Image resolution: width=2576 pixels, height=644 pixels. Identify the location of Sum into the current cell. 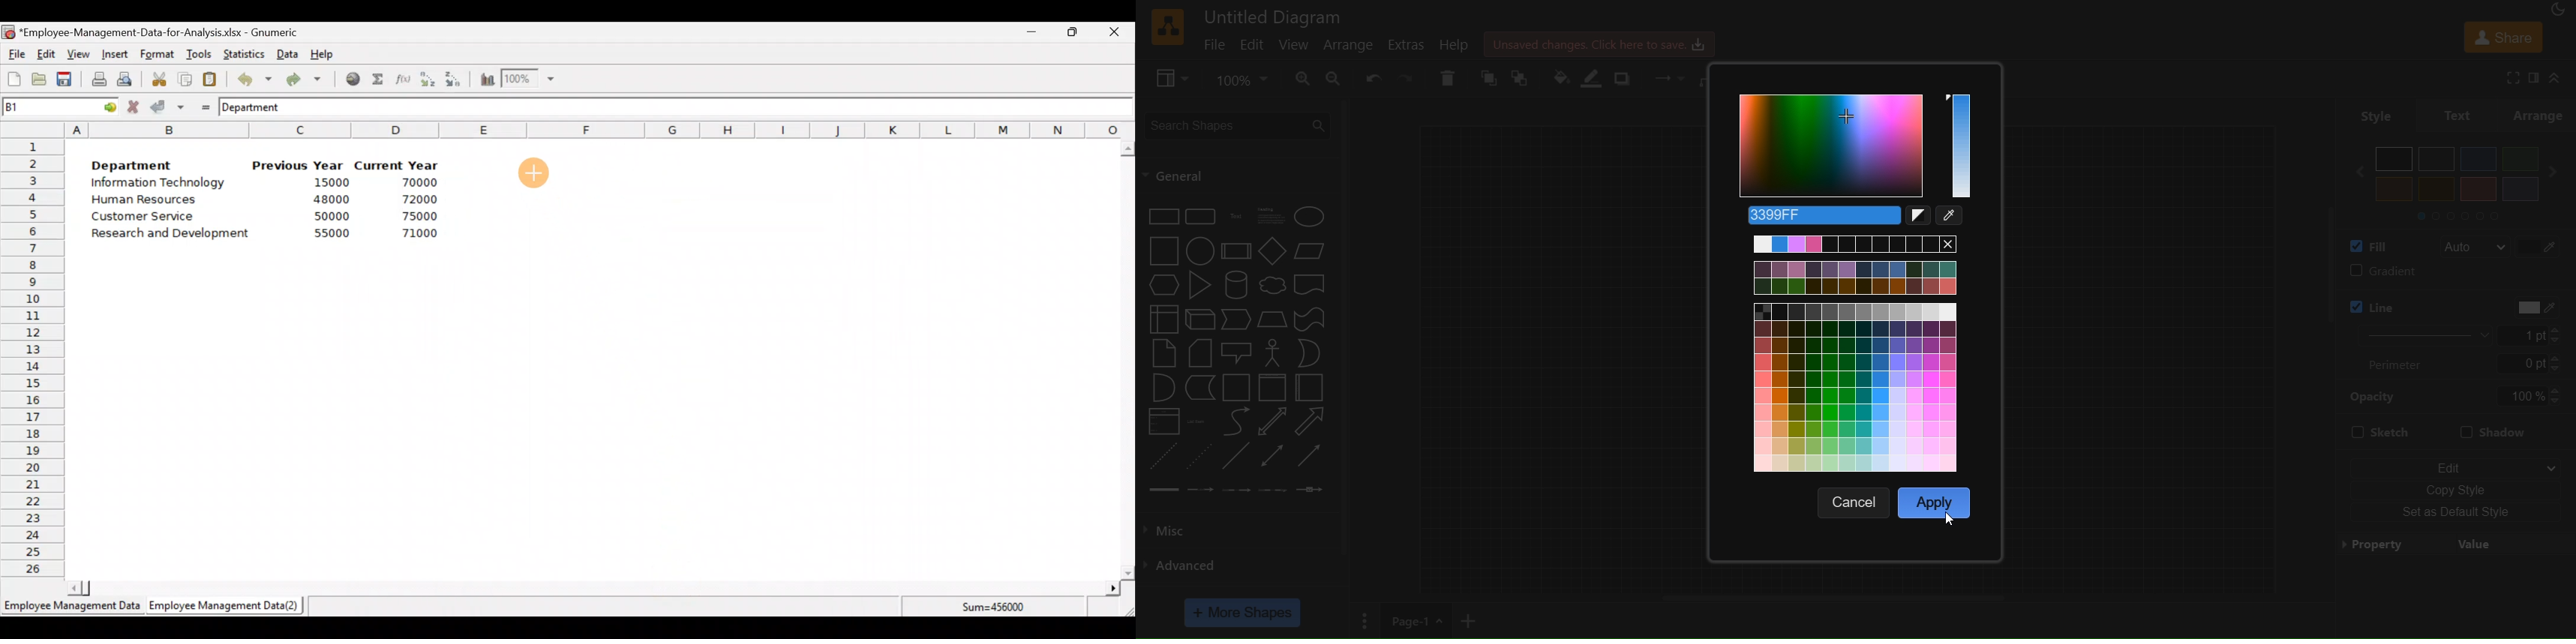
(376, 79).